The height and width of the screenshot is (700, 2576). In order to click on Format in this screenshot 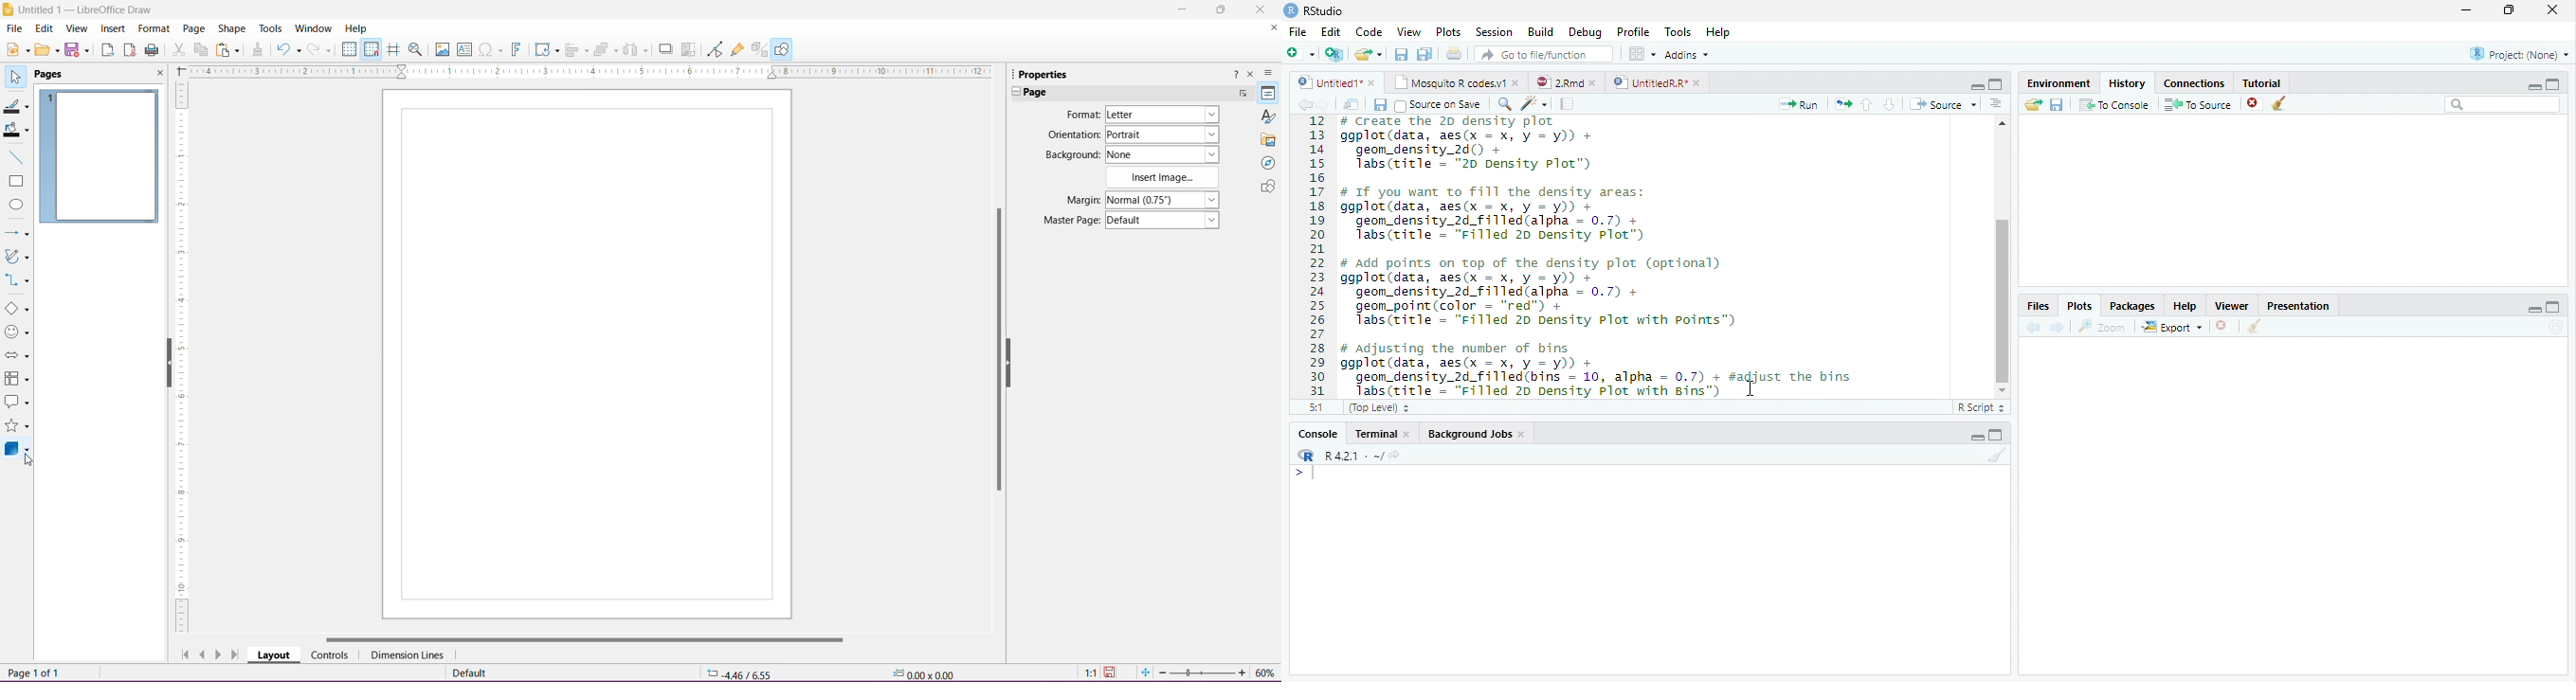, I will do `click(1082, 114)`.